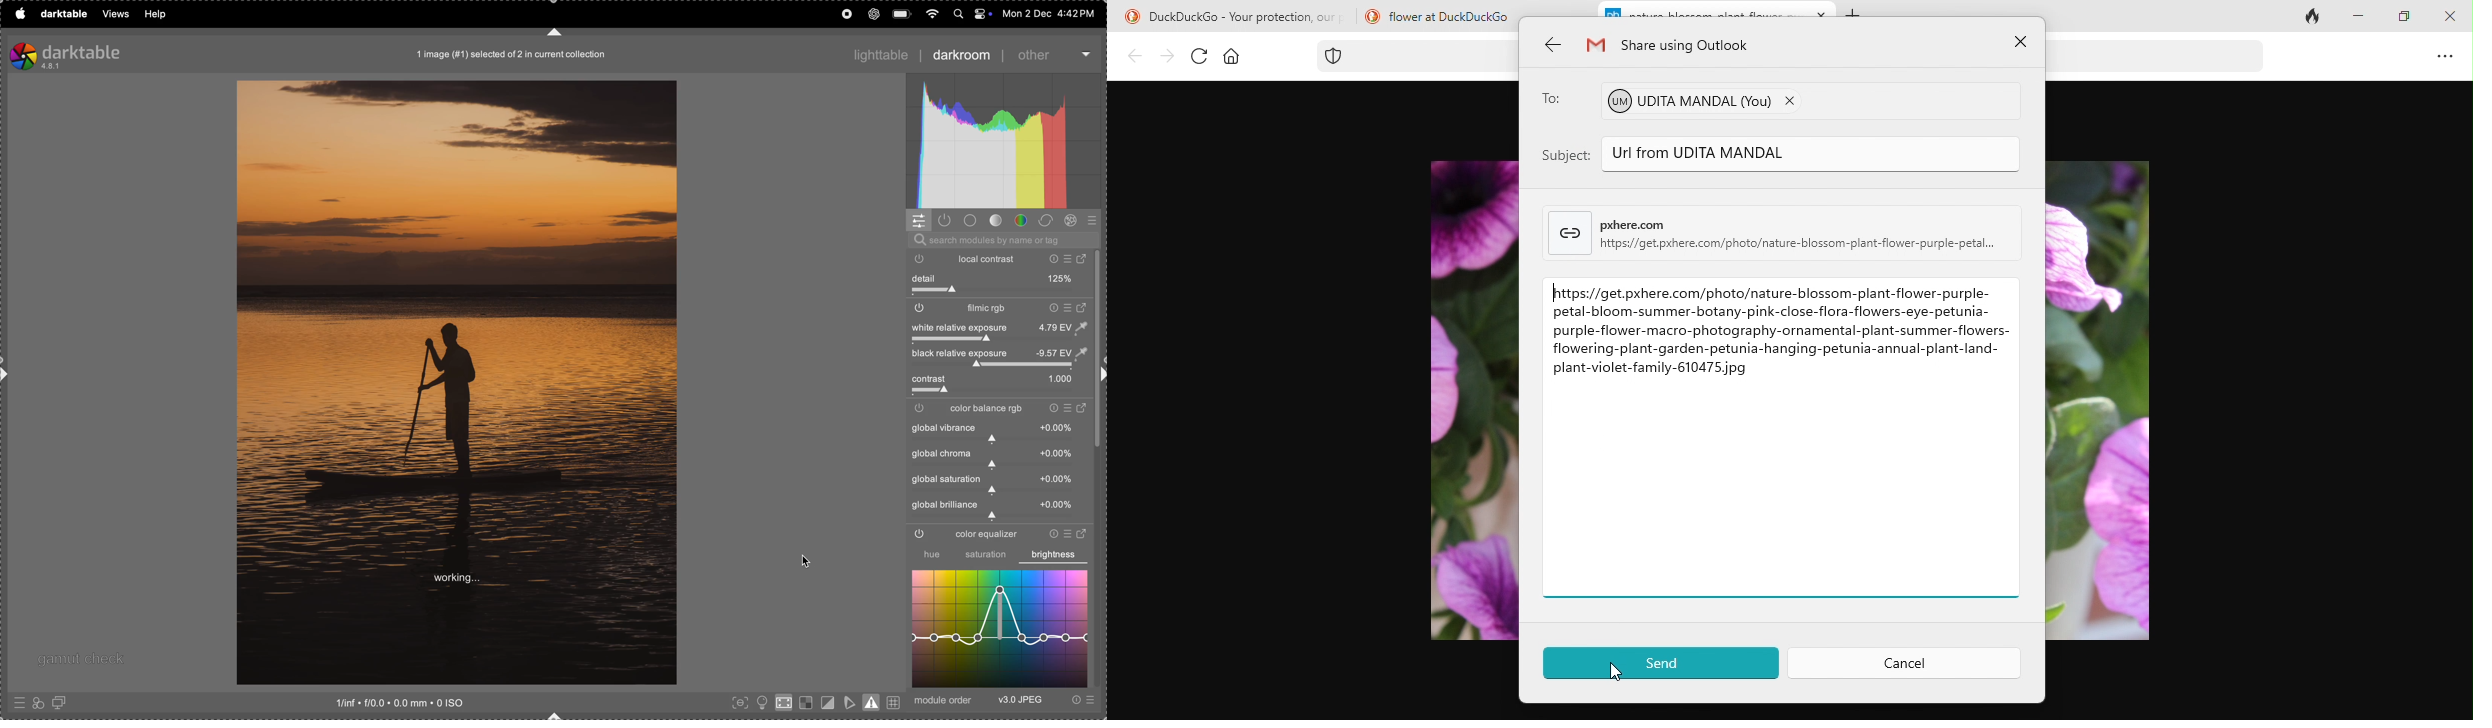  What do you see at coordinates (1074, 221) in the screenshot?
I see `effect` at bounding box center [1074, 221].